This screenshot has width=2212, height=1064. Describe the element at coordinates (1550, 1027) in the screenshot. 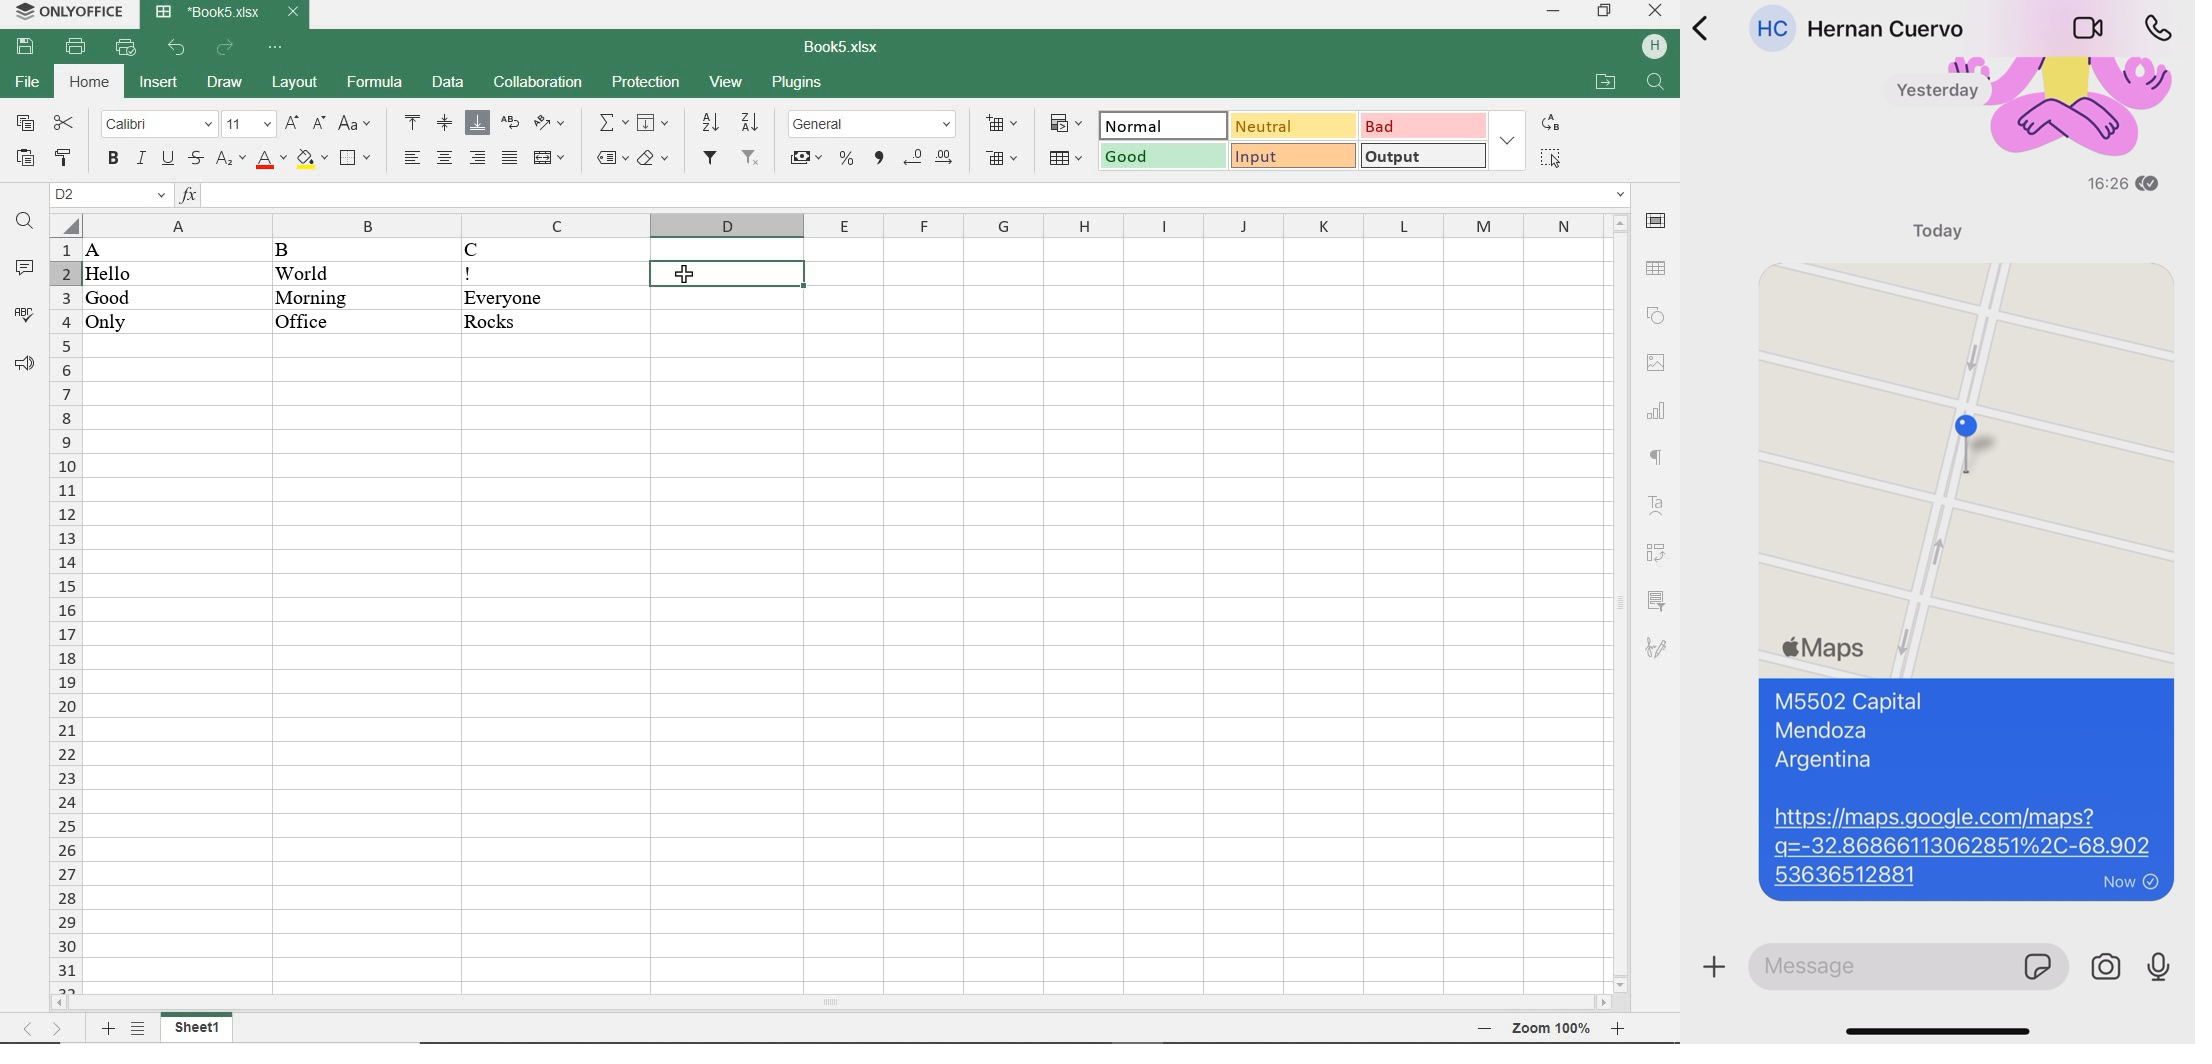

I see `zoom in or zoom out` at that location.